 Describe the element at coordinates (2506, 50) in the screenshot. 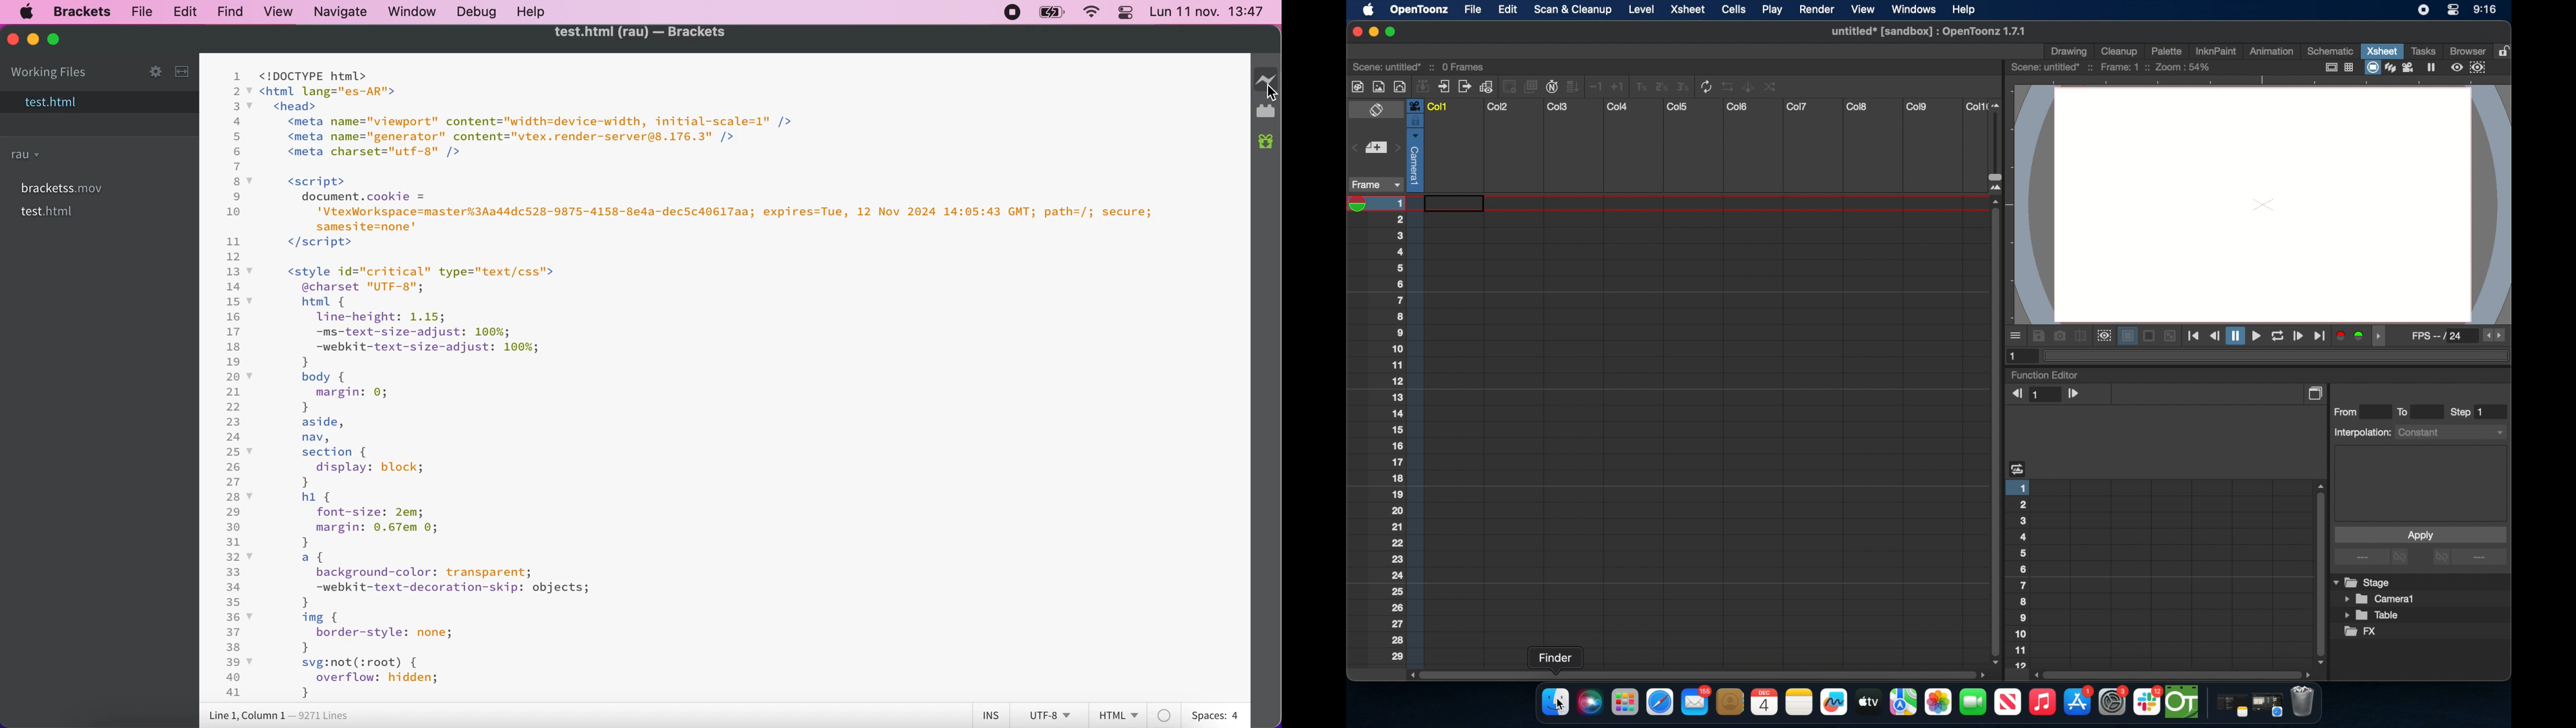

I see `lock` at that location.